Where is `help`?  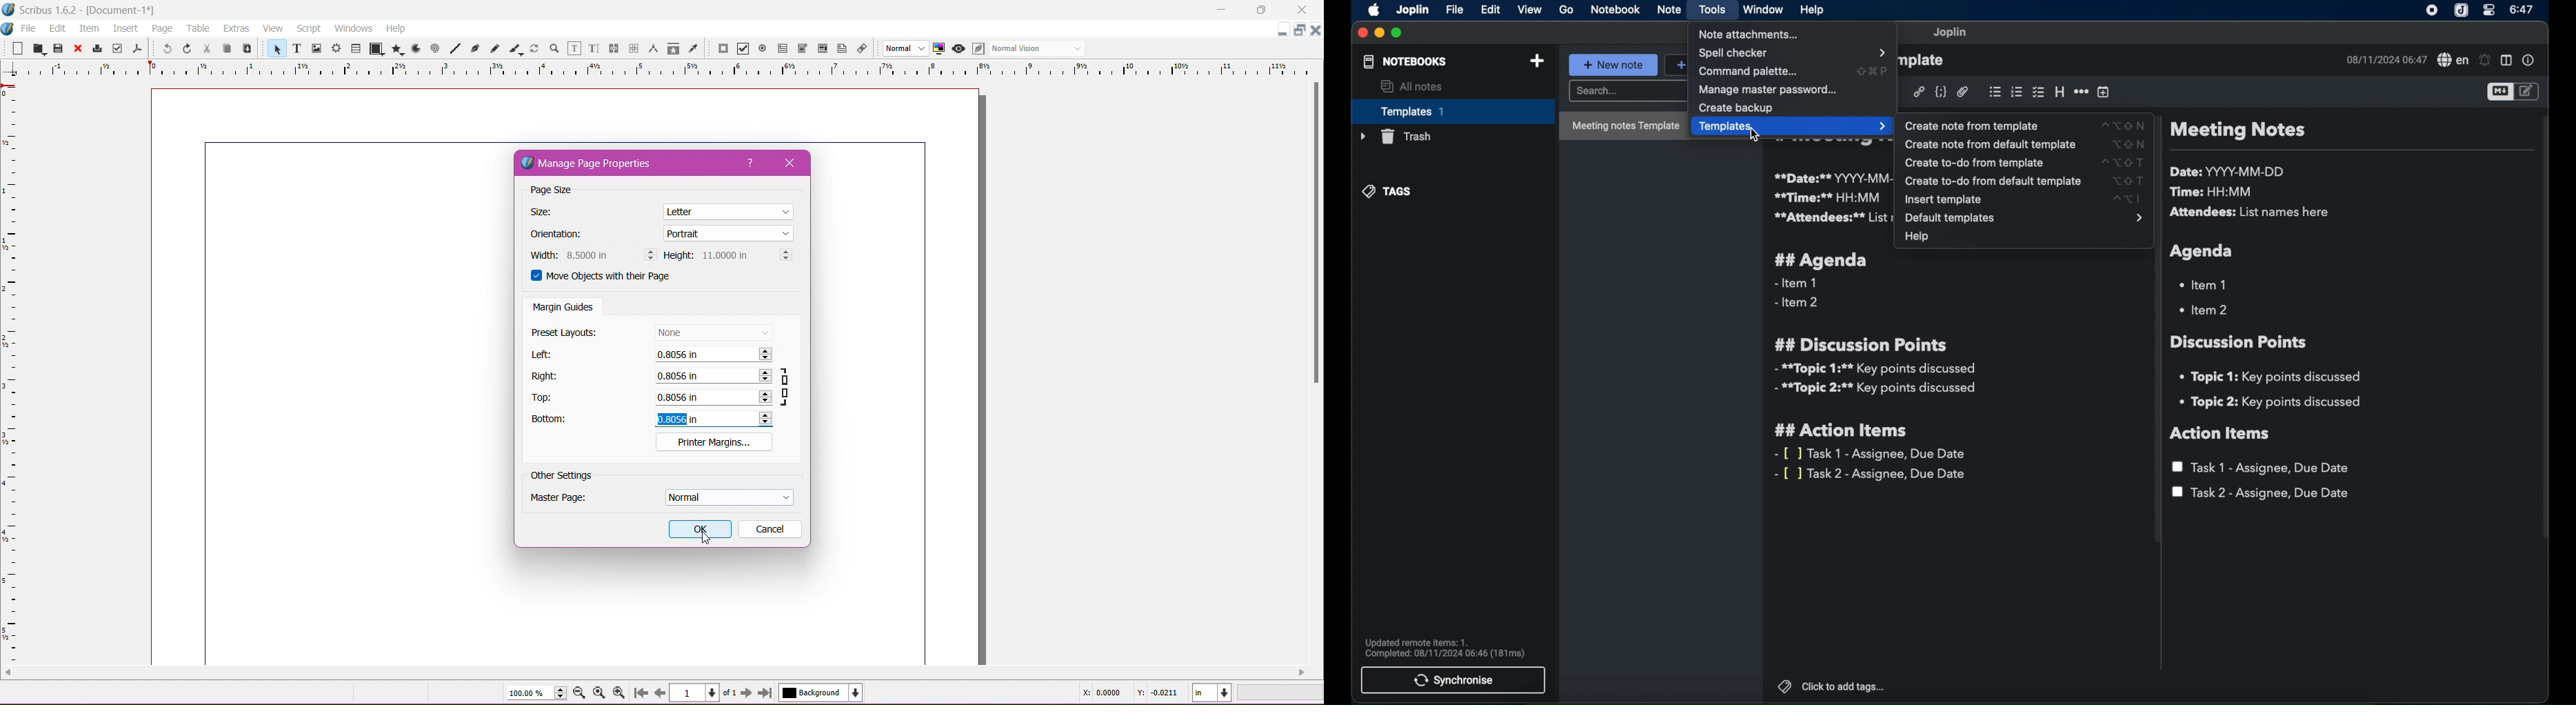
help is located at coordinates (1811, 8).